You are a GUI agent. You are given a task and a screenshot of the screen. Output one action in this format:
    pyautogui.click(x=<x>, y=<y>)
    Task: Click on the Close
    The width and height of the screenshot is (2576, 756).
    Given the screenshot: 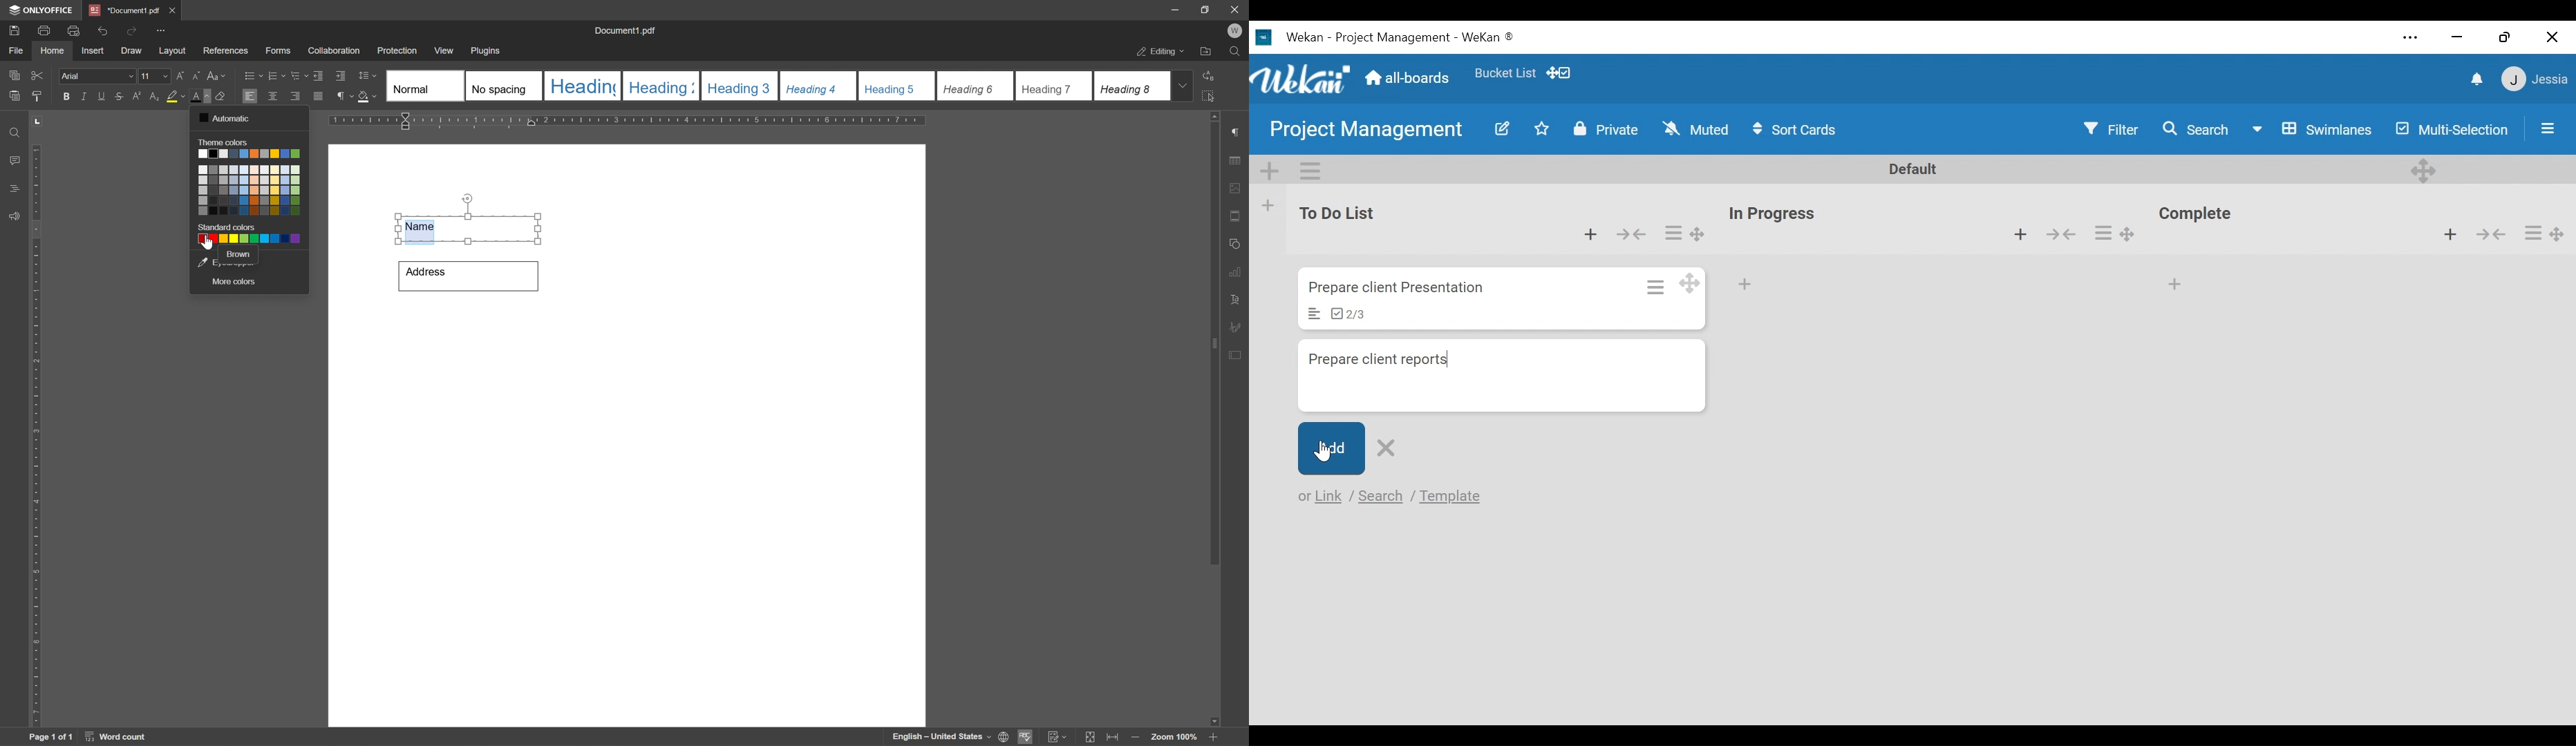 What is the action you would take?
    pyautogui.click(x=2552, y=34)
    